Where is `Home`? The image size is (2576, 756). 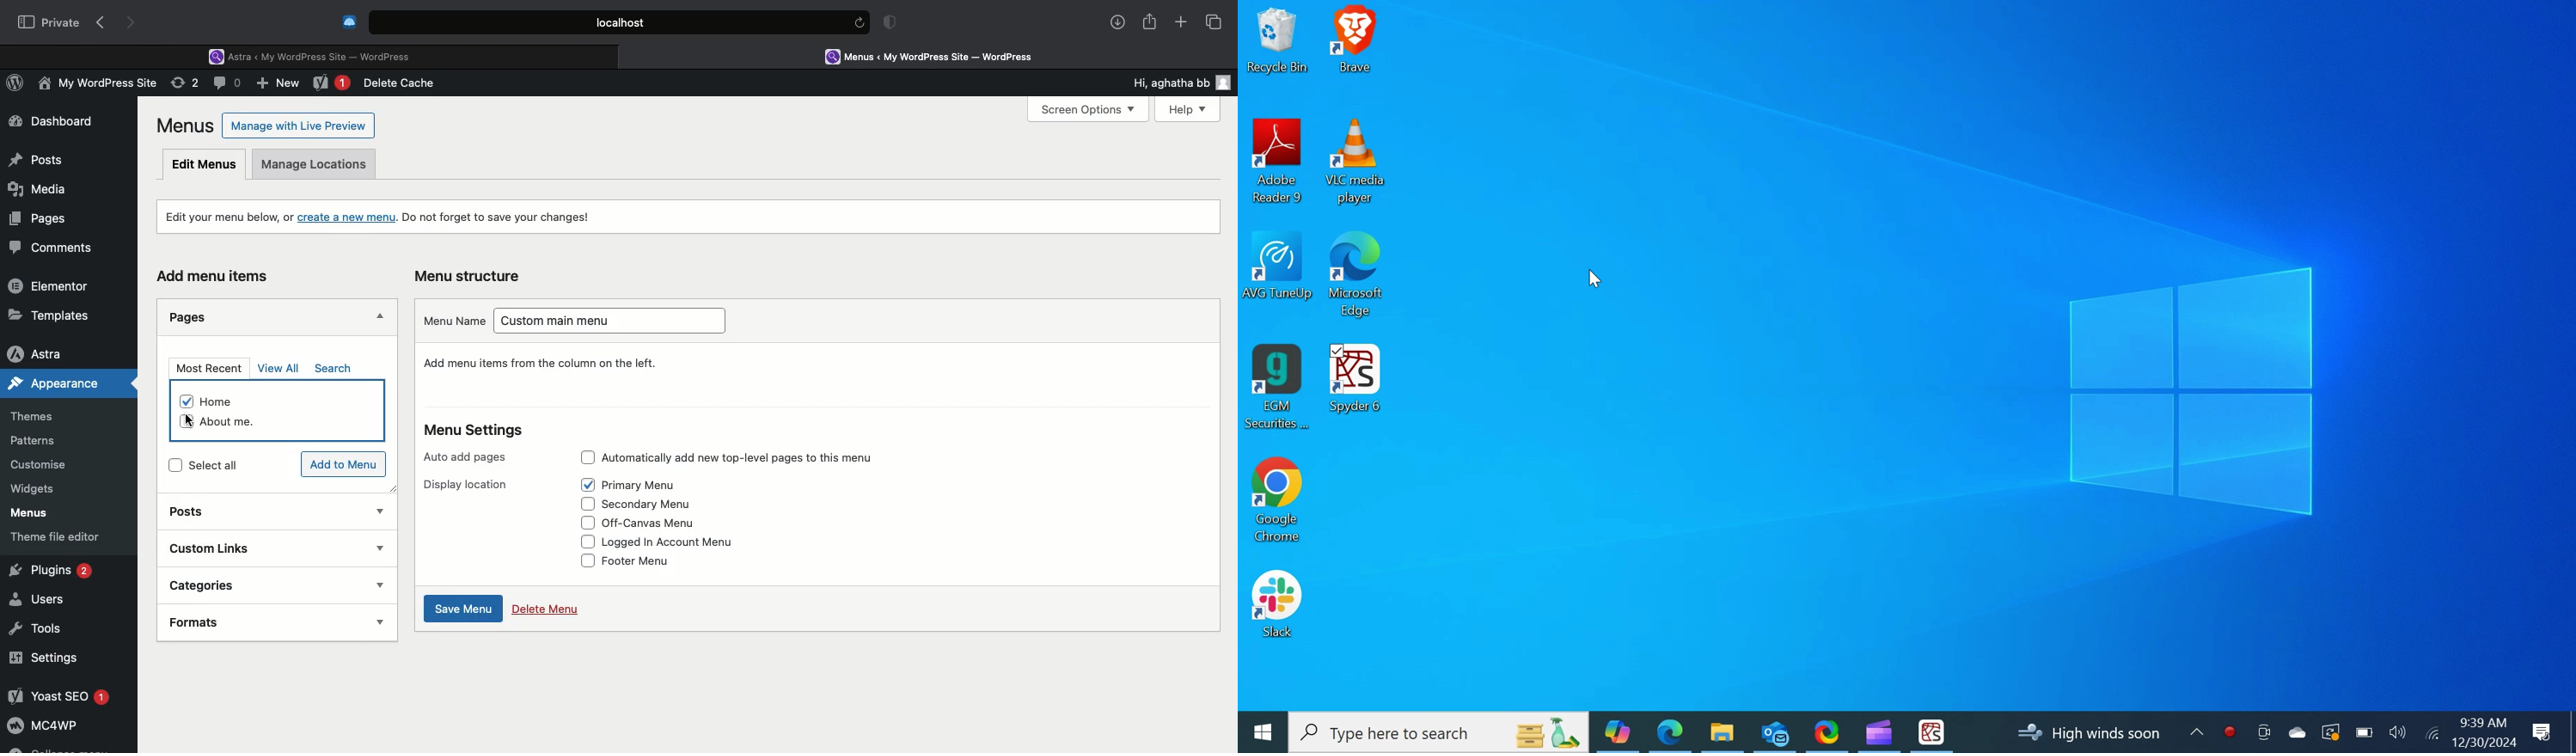 Home is located at coordinates (229, 401).